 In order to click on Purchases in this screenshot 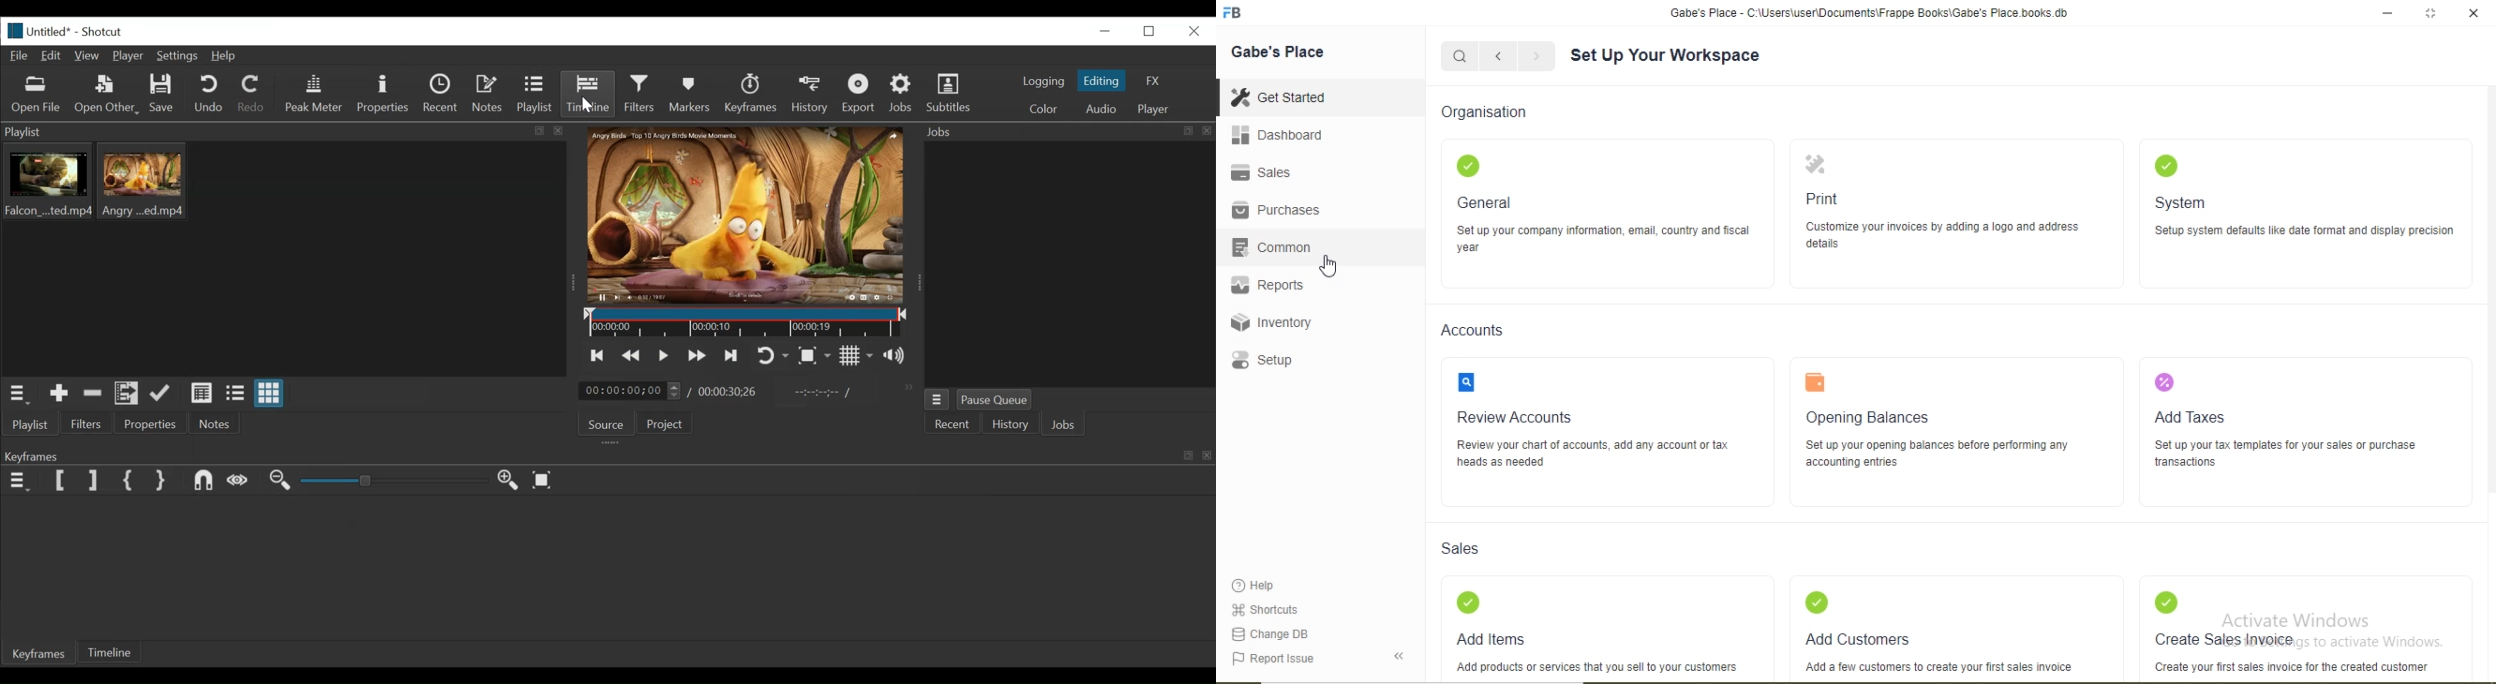, I will do `click(1275, 210)`.